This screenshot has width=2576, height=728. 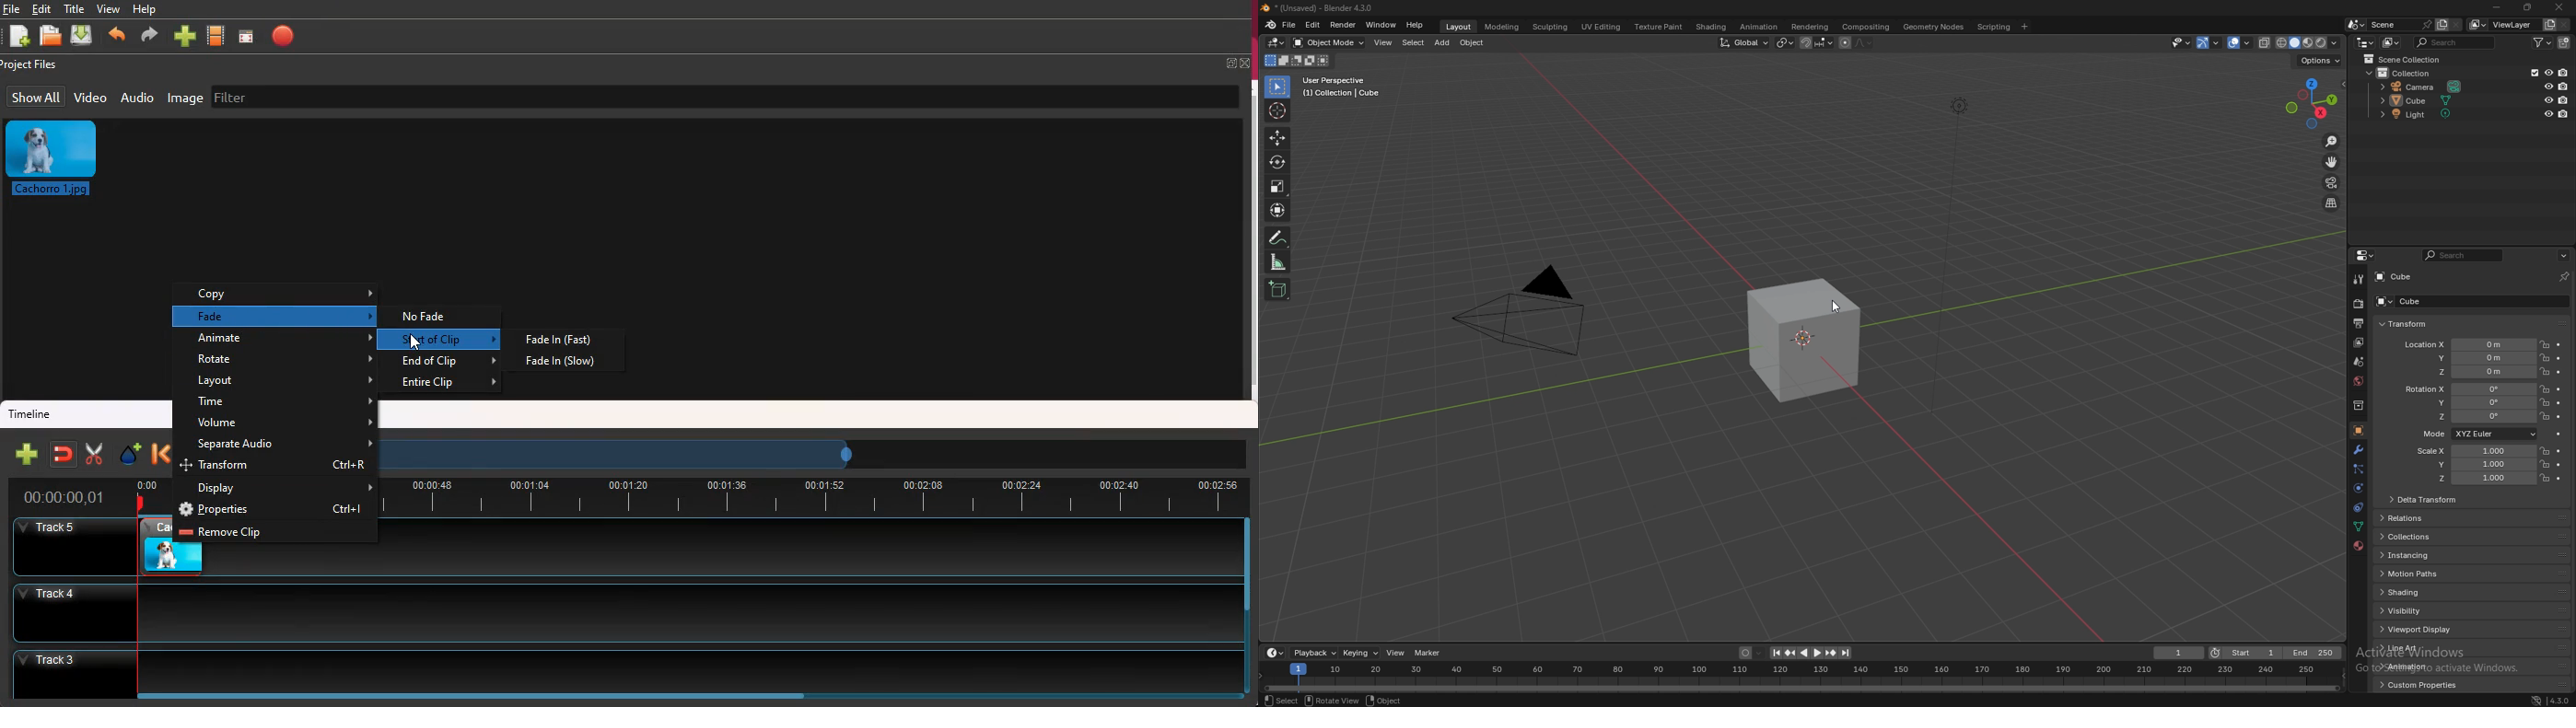 I want to click on screen, so click(x=250, y=36).